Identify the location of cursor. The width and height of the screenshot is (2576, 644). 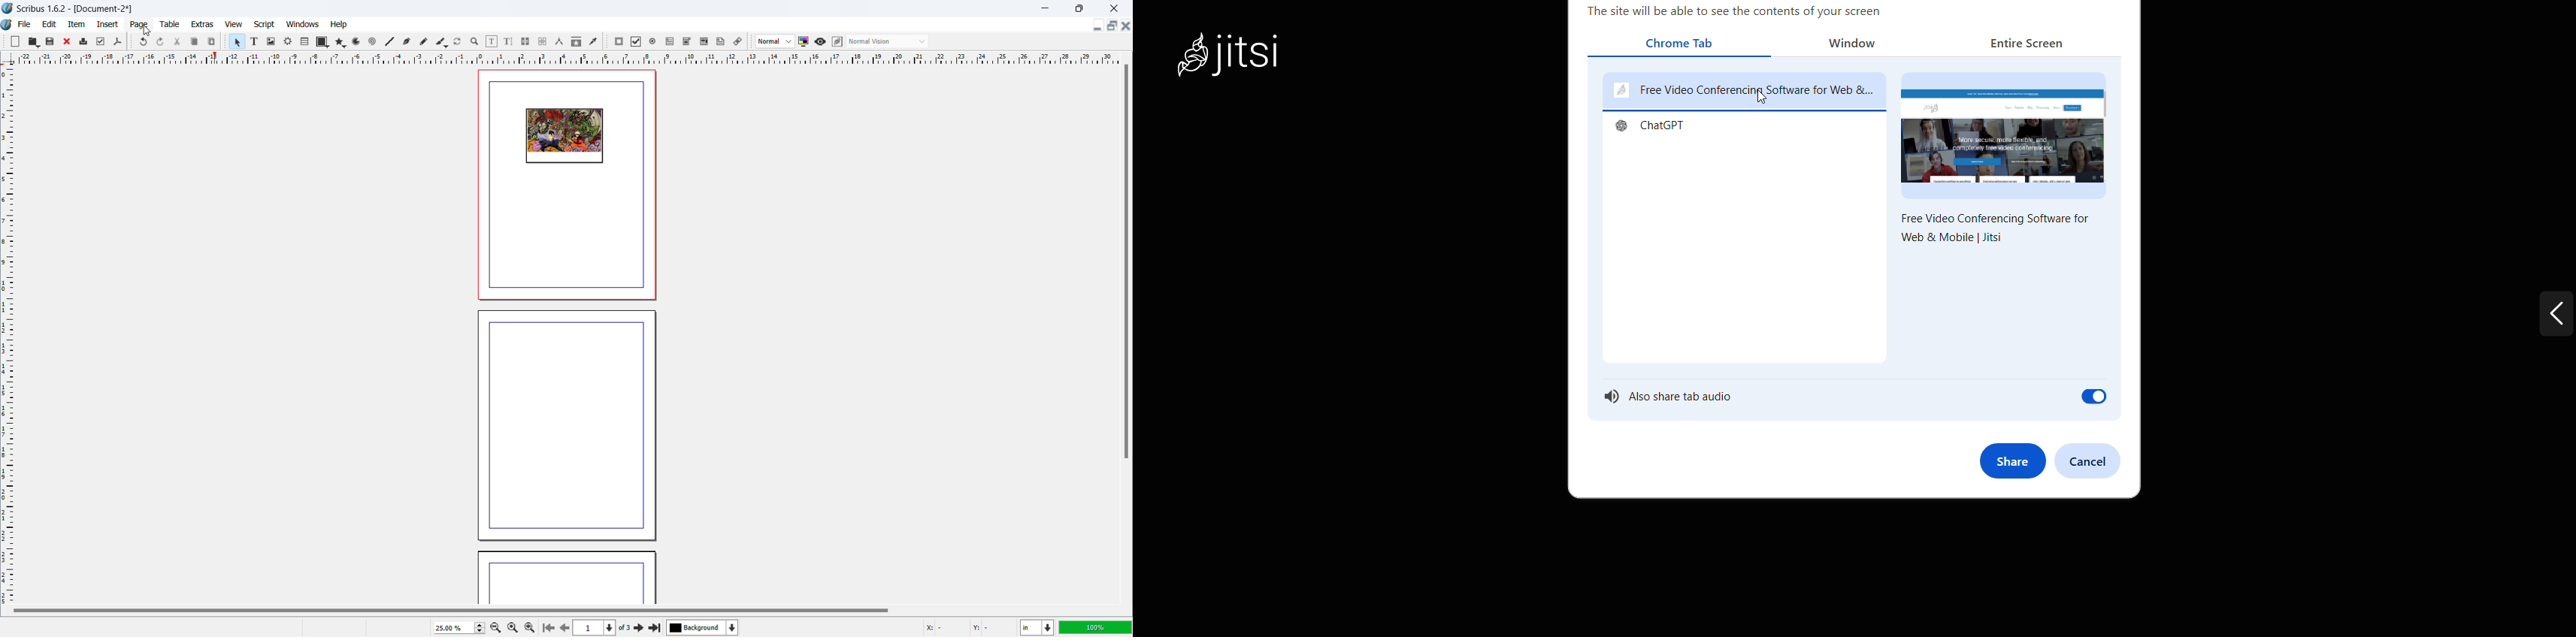
(148, 31).